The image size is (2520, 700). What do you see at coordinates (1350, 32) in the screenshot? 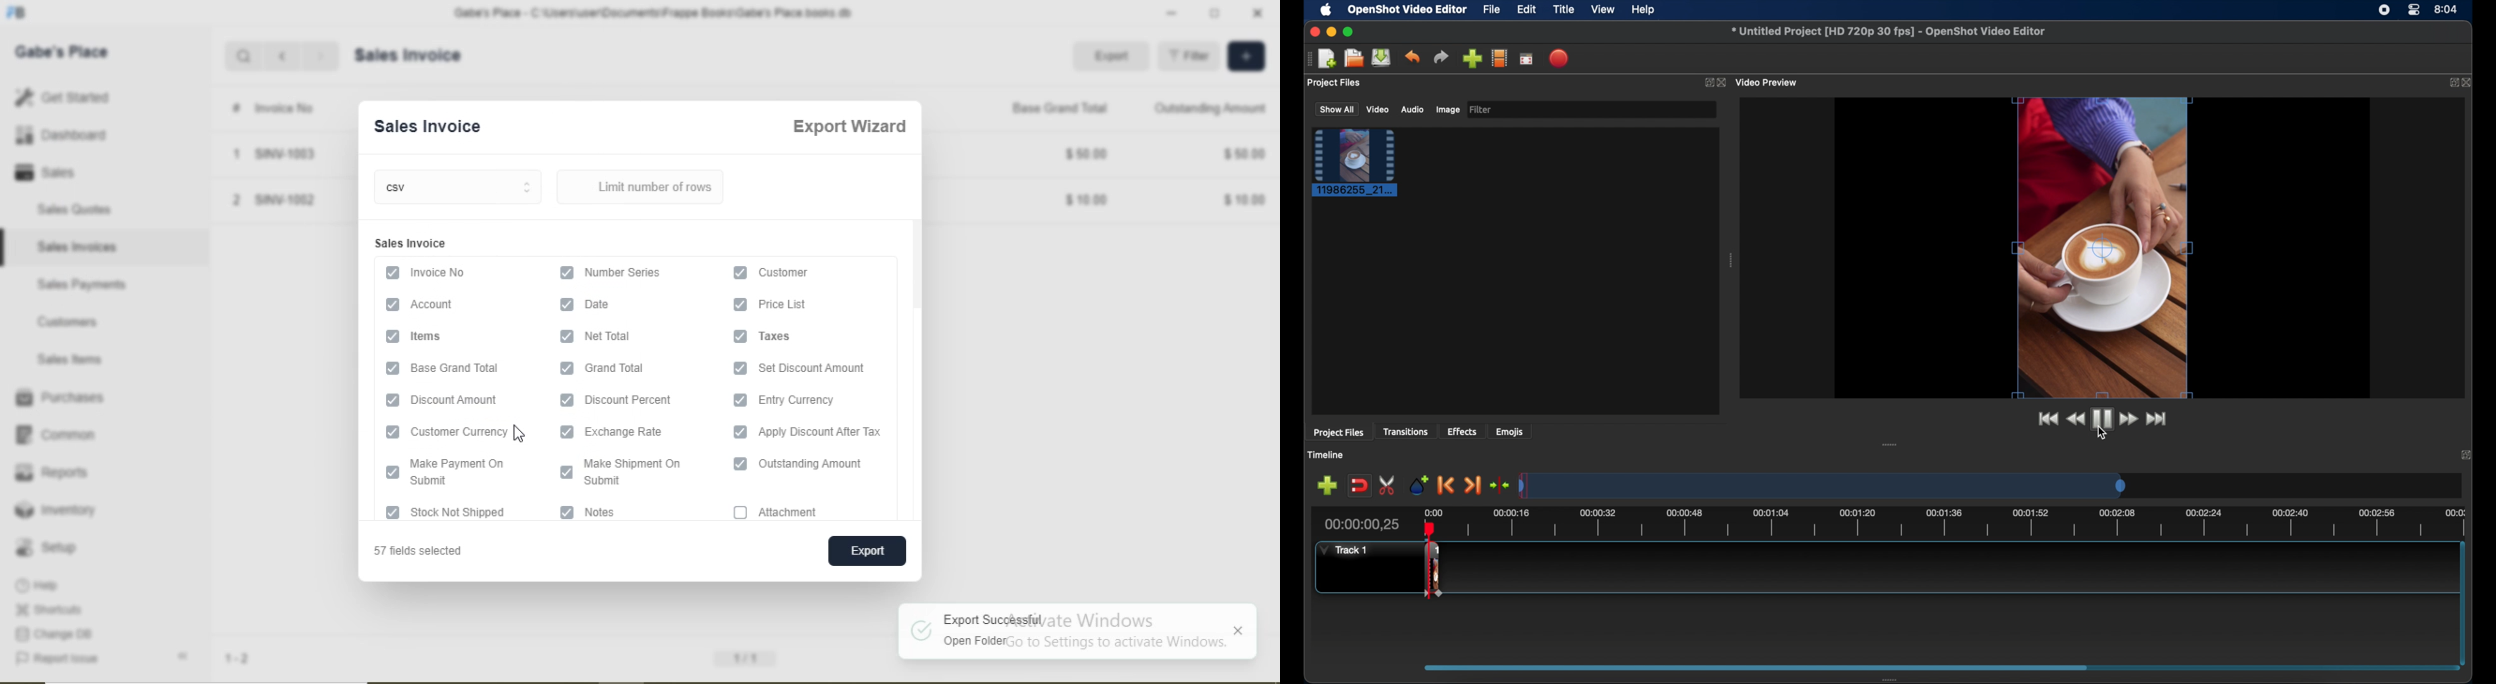
I see `maximize` at bounding box center [1350, 32].